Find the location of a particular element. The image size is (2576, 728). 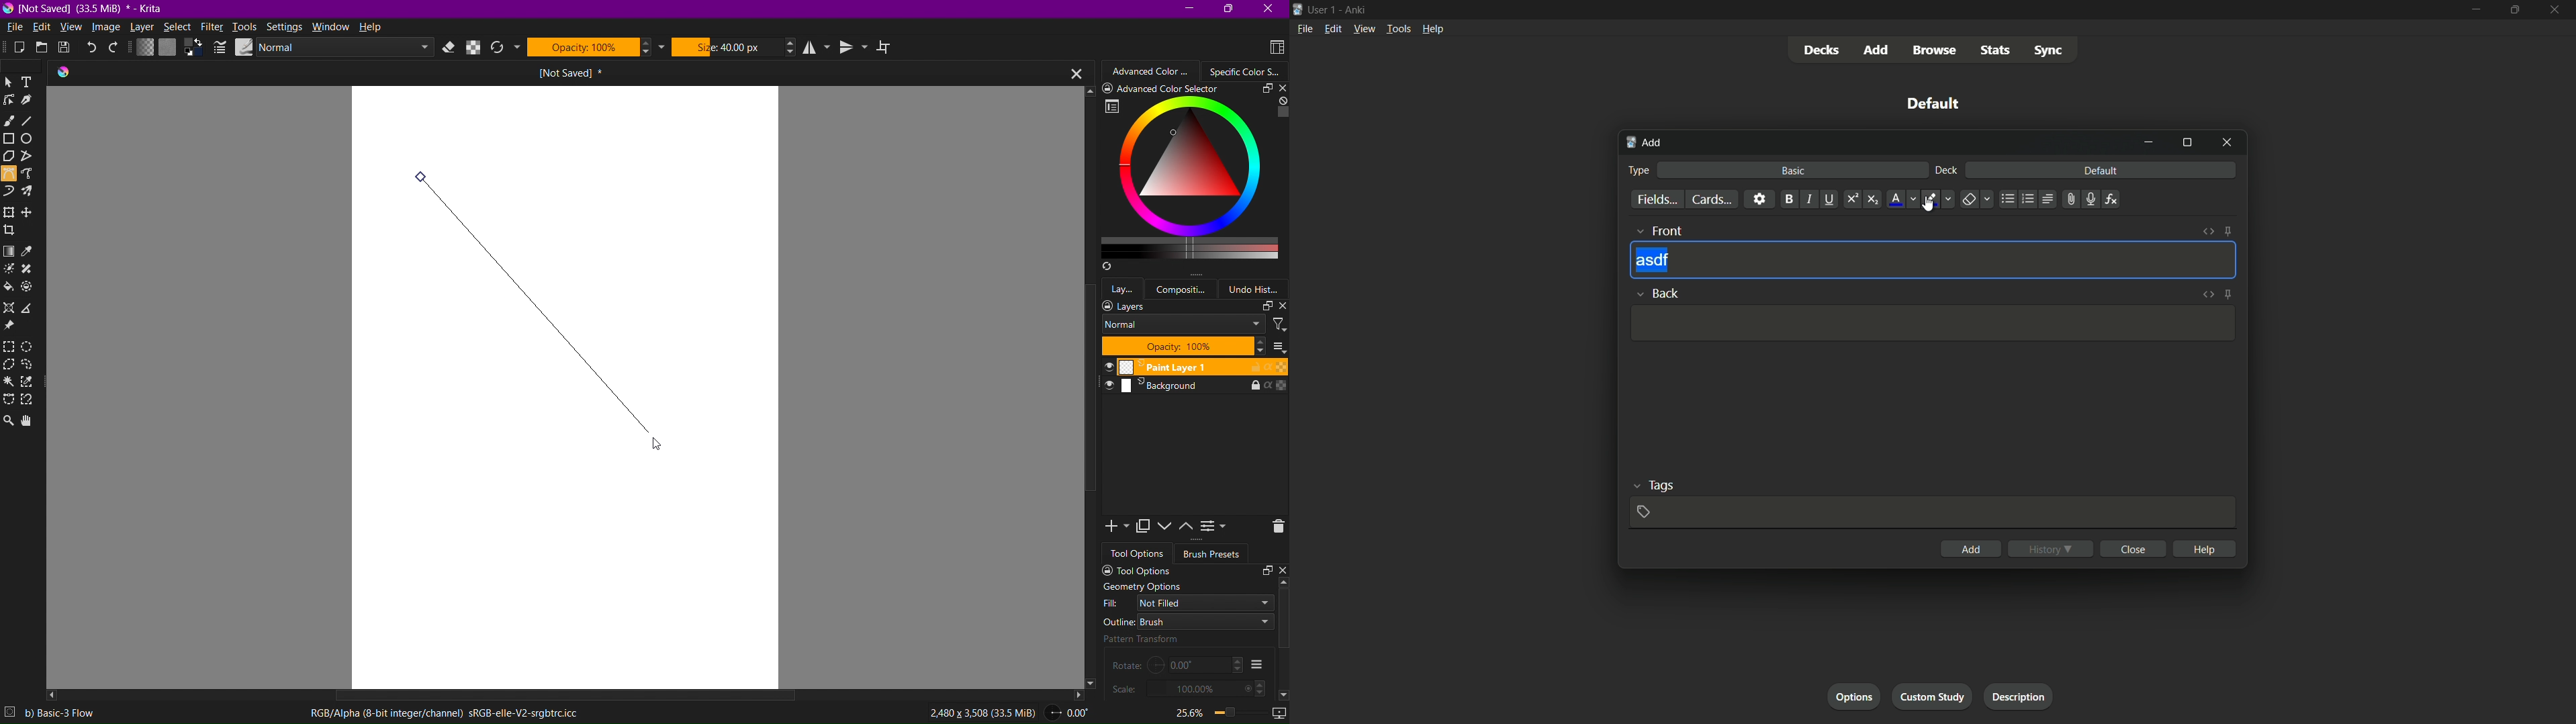

Ankri is located at coordinates (1353, 9).